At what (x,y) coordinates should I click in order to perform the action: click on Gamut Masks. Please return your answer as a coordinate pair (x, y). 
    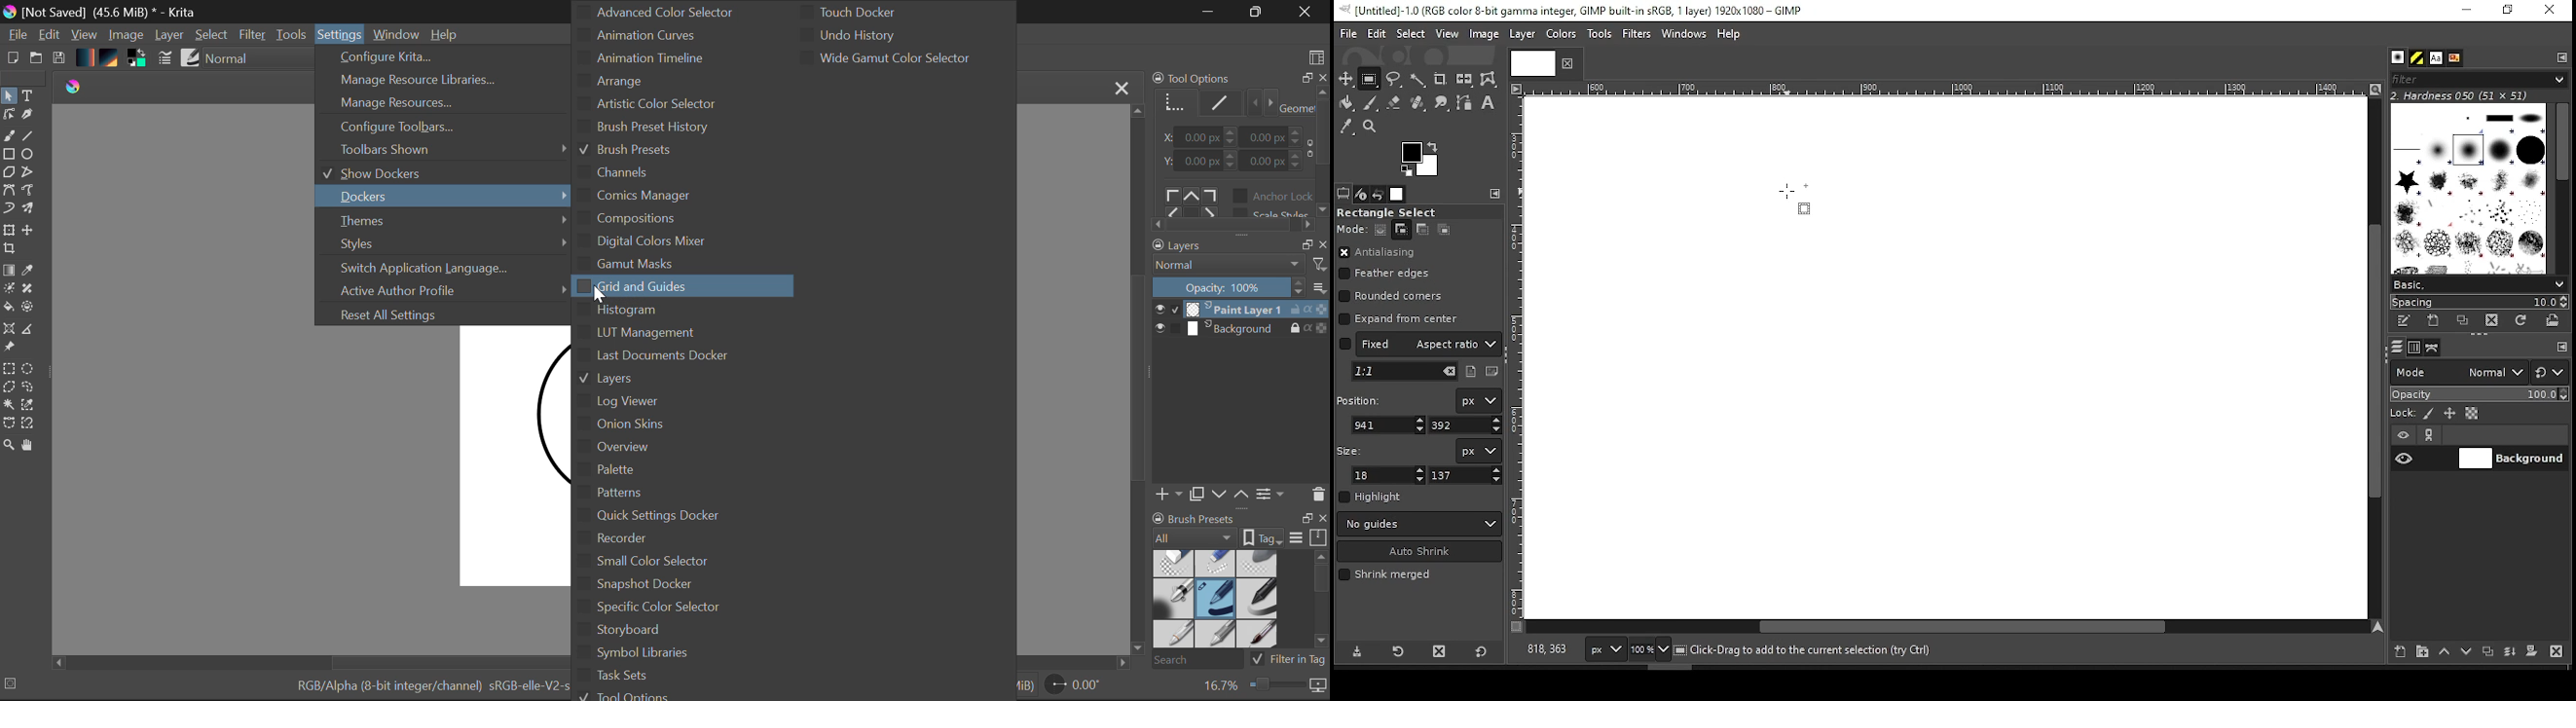
    Looking at the image, I should click on (652, 263).